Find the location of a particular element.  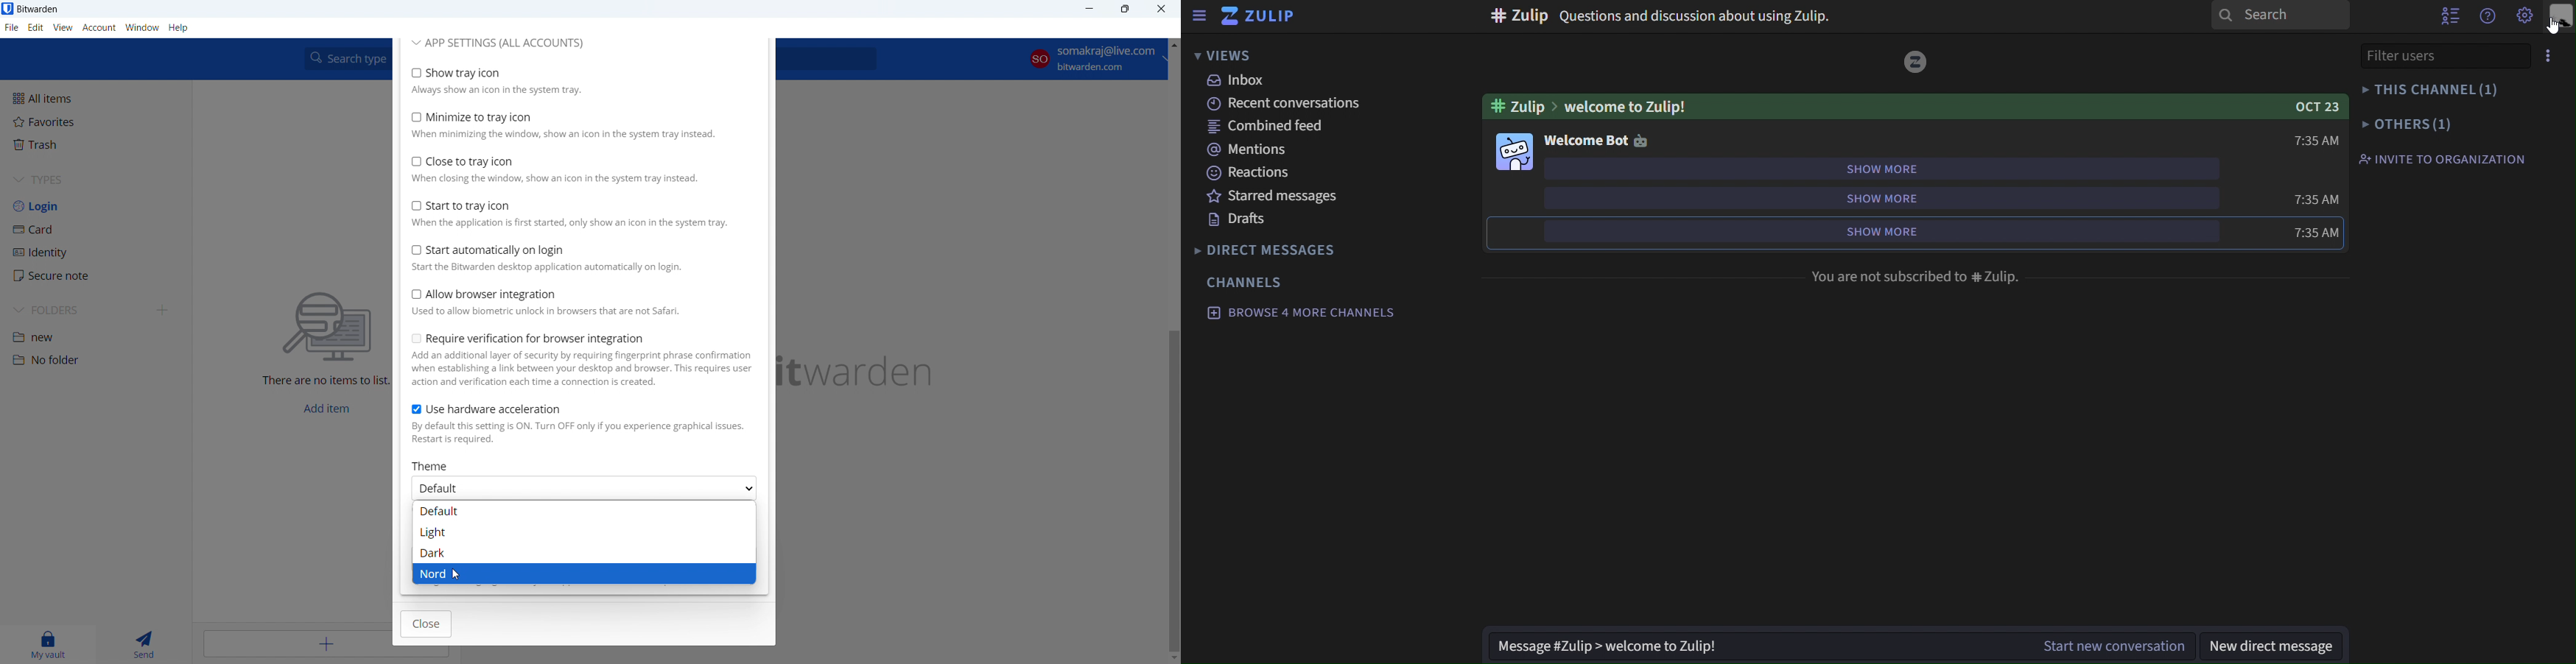

#Zulip is located at coordinates (1517, 106).